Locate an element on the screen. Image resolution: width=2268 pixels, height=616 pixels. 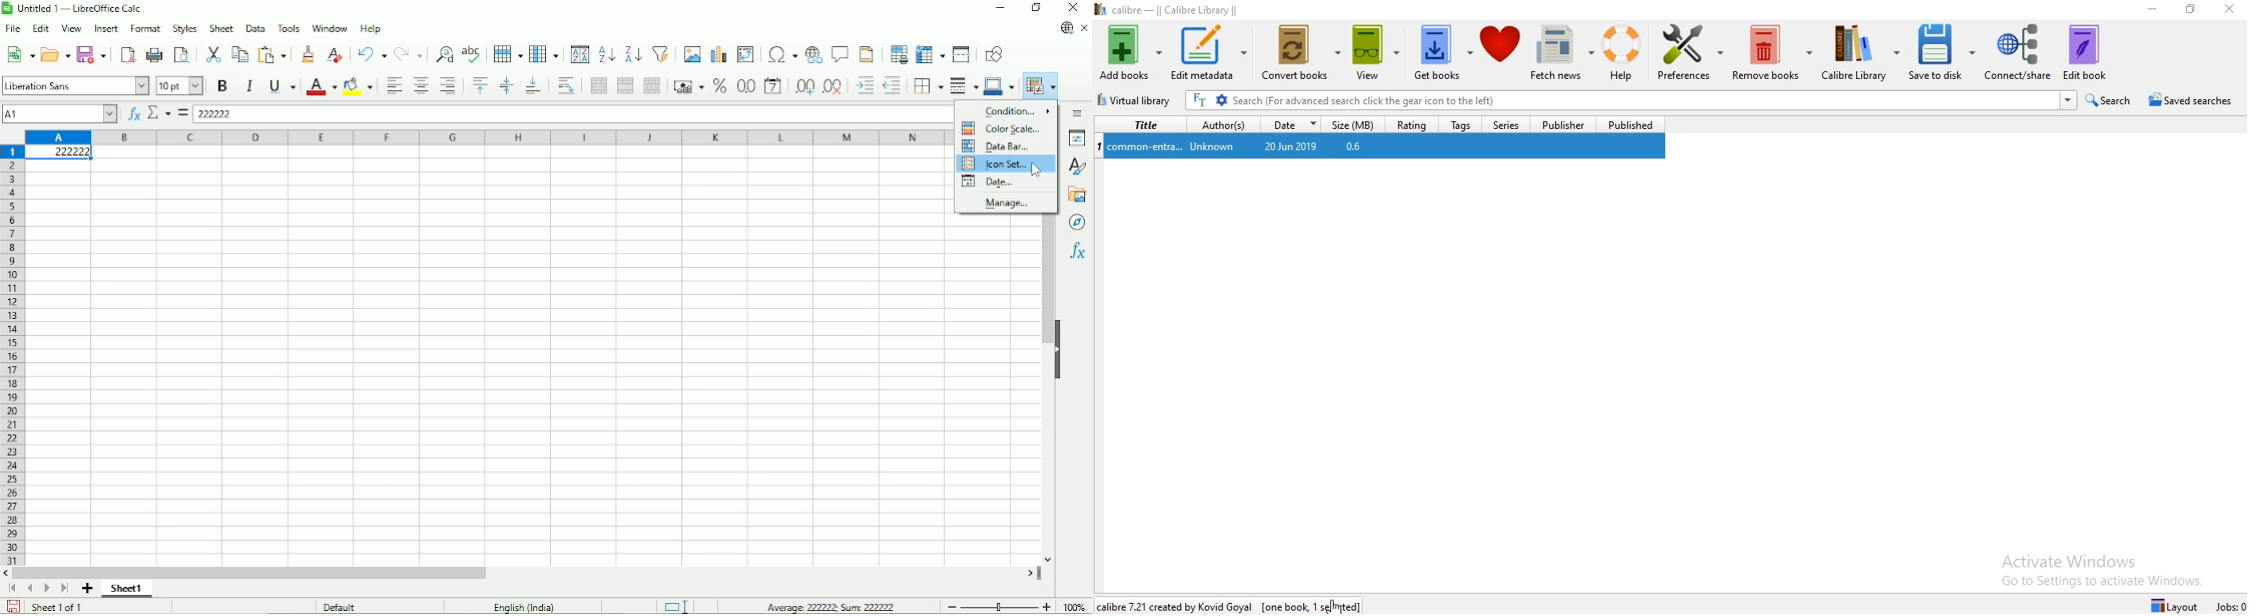
Formula is located at coordinates (183, 113).